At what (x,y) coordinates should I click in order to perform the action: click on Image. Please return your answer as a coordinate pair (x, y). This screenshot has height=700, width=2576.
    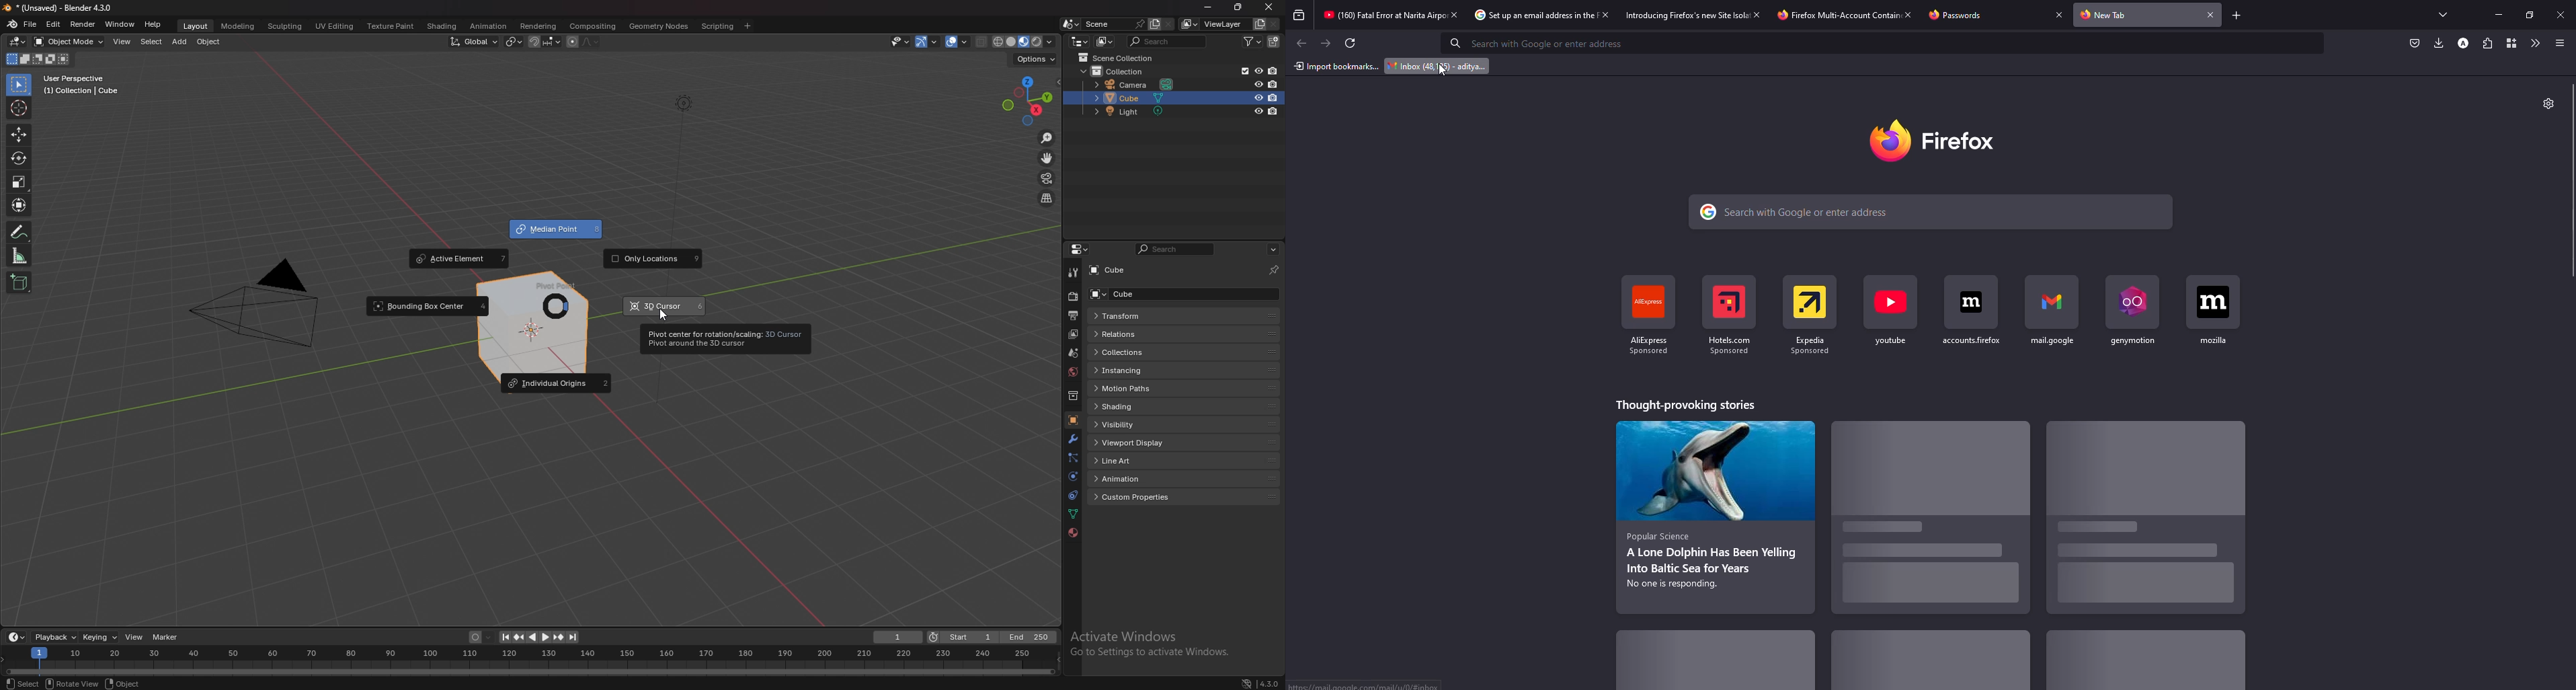
    Looking at the image, I should click on (1926, 470).